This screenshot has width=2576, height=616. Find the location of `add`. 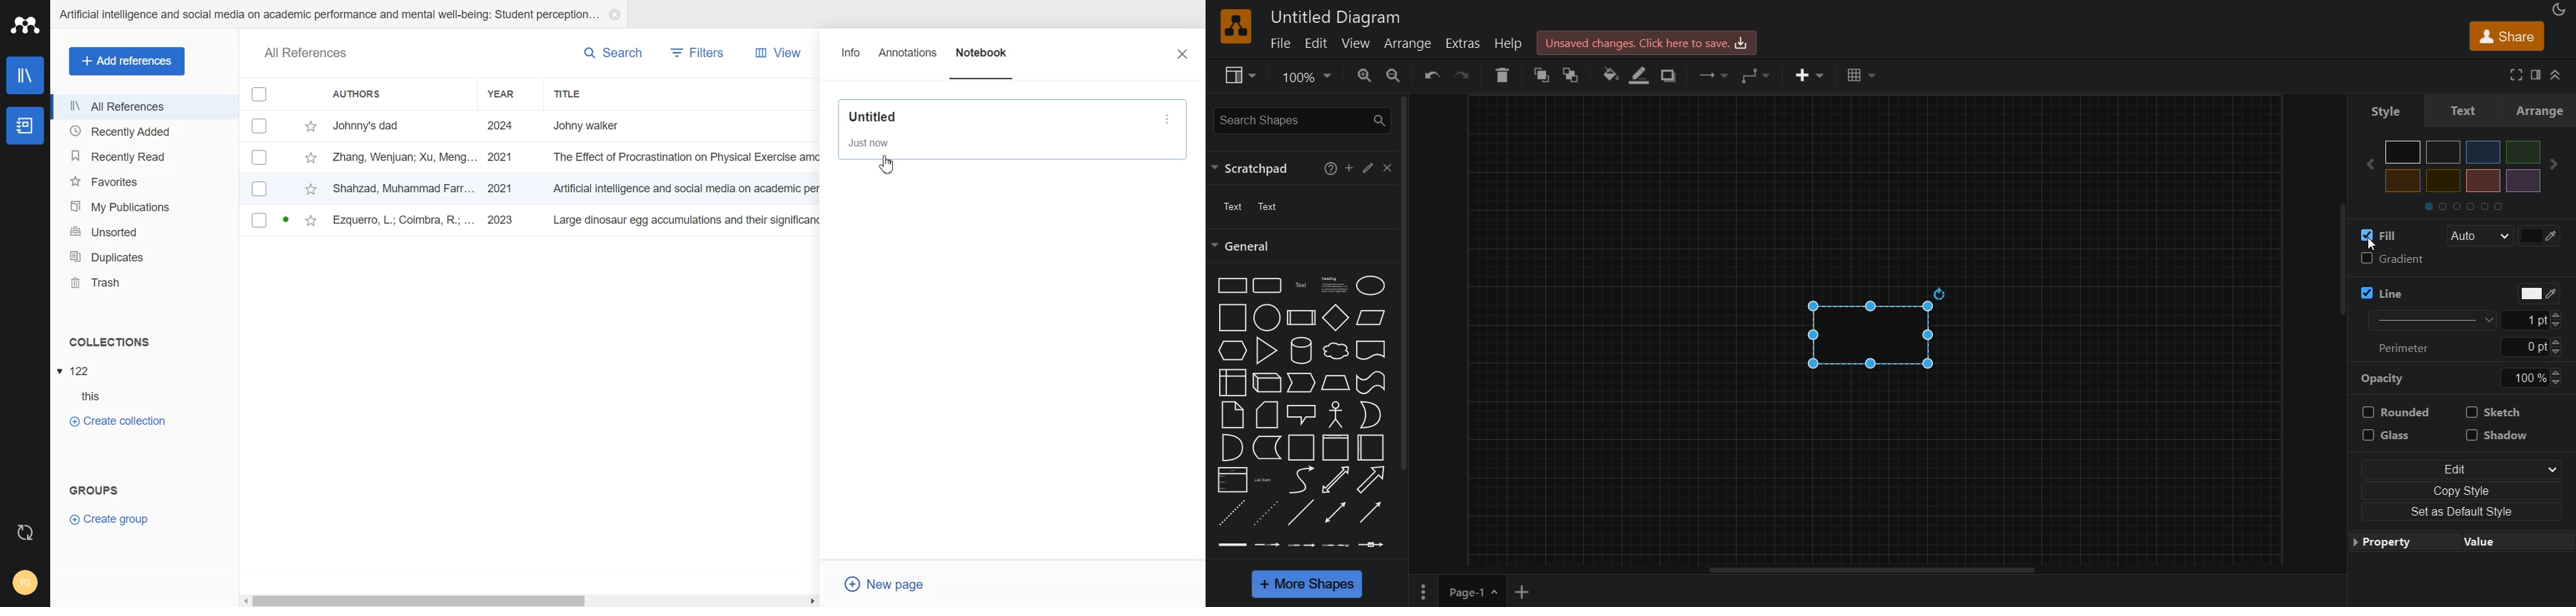

add is located at coordinates (1349, 169).